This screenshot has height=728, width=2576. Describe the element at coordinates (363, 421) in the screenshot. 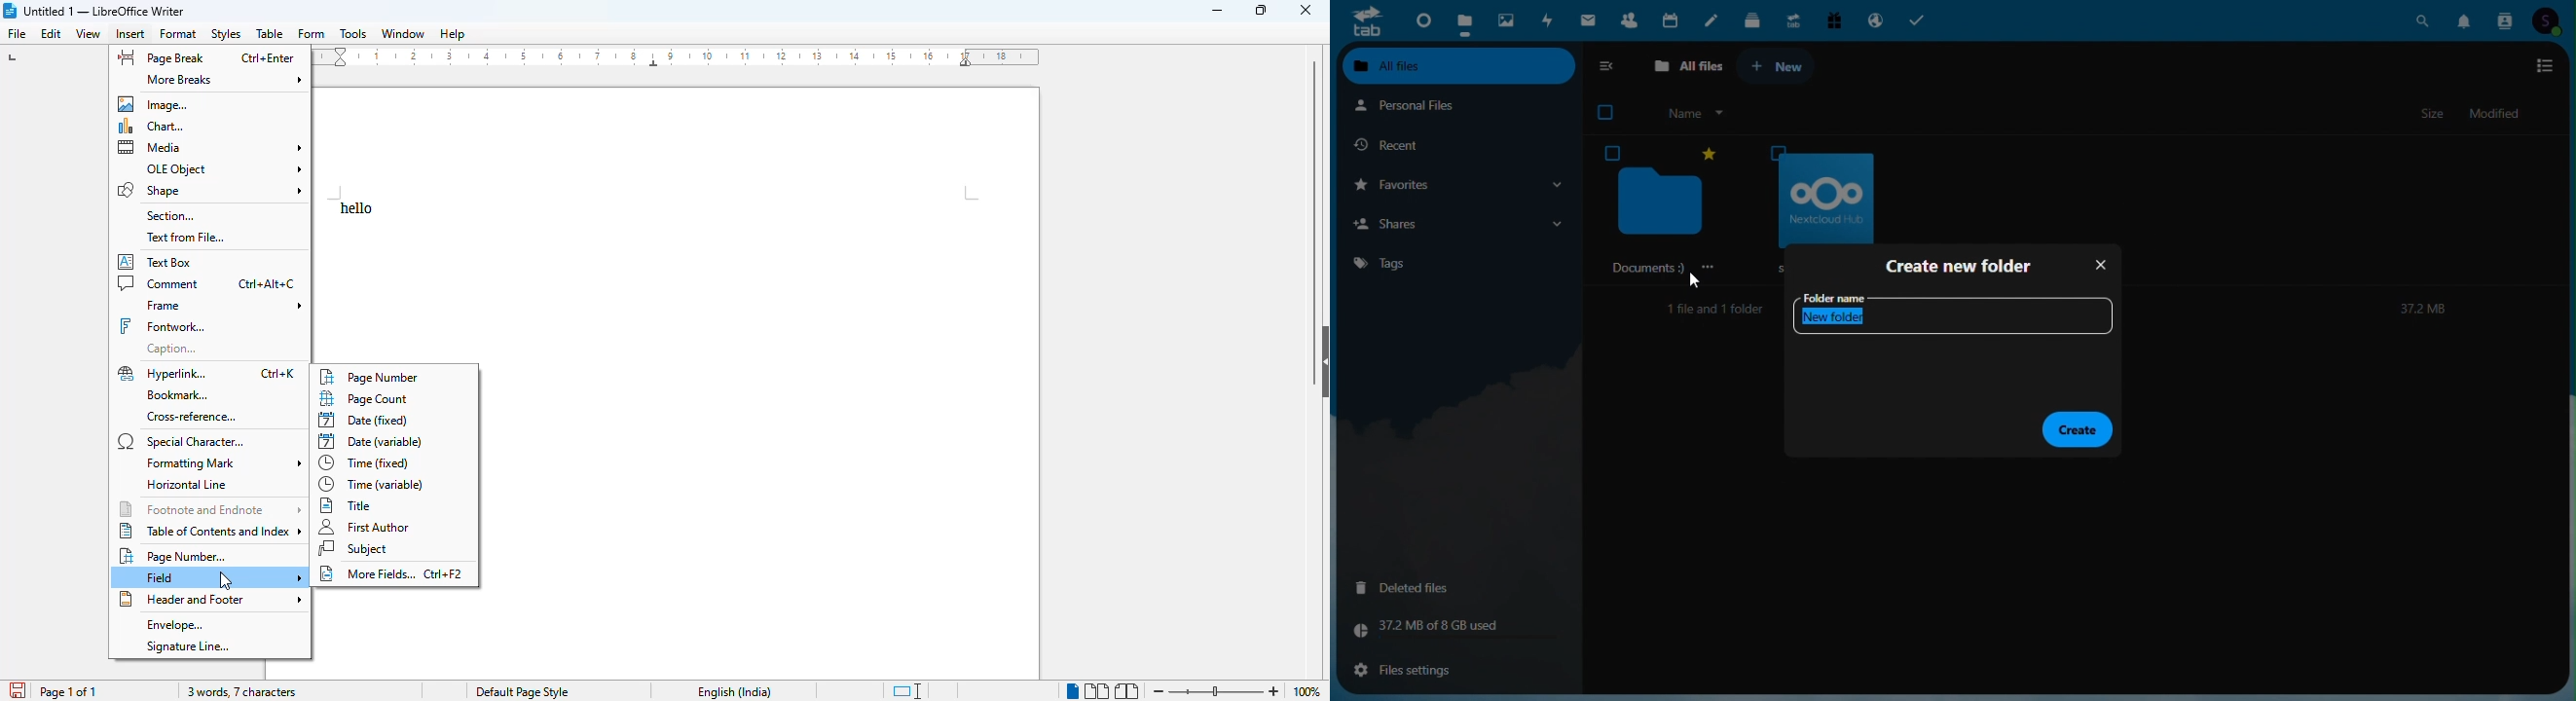

I see `date (fixed)` at that location.